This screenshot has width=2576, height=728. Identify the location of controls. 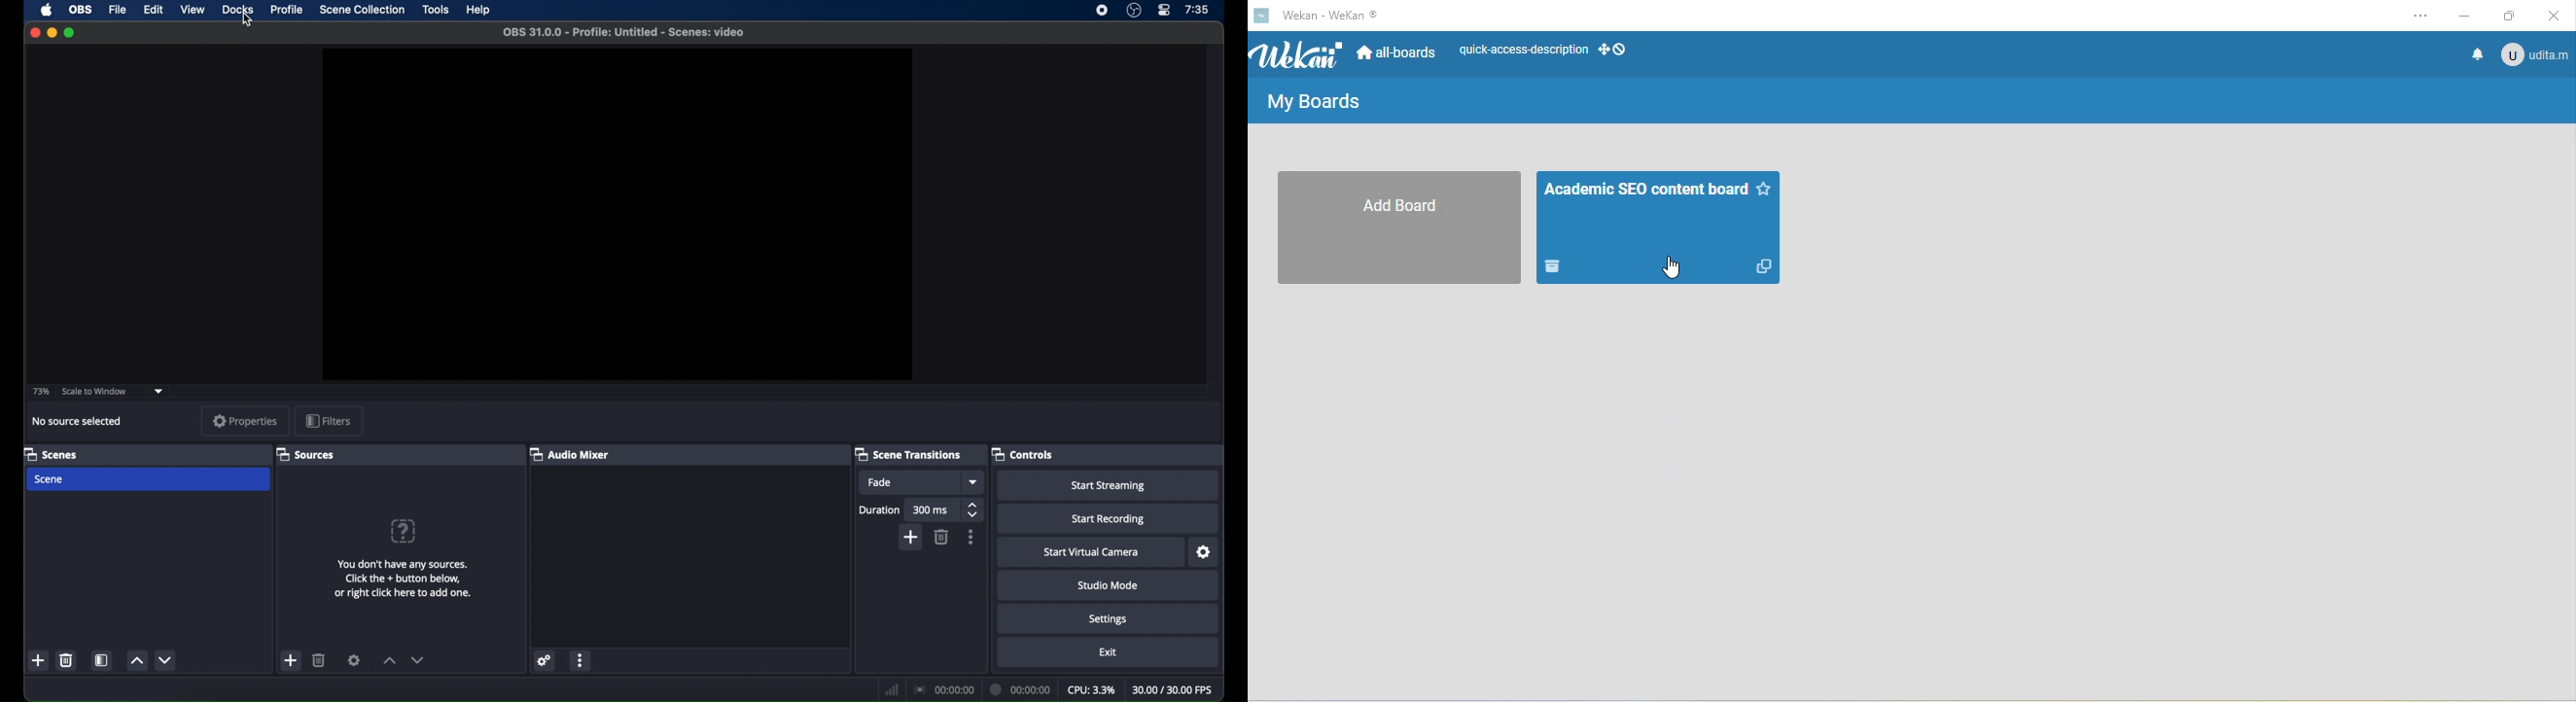
(1023, 454).